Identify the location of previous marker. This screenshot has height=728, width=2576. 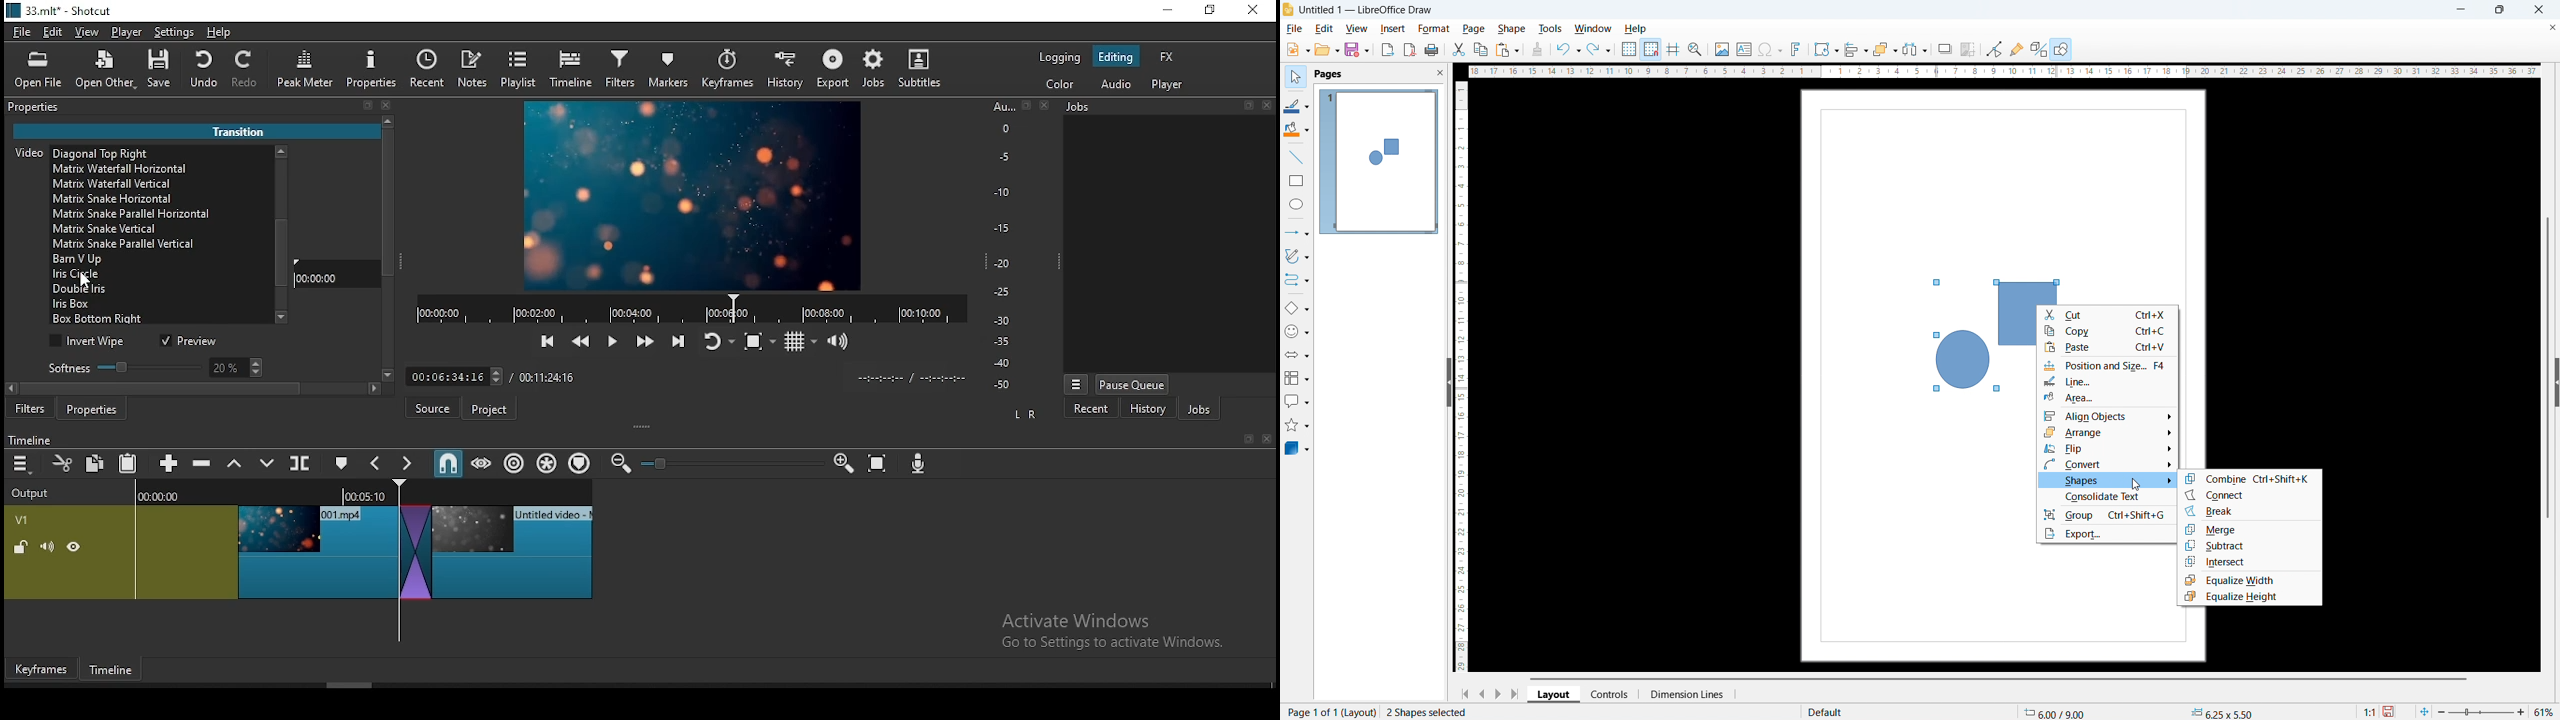
(377, 463).